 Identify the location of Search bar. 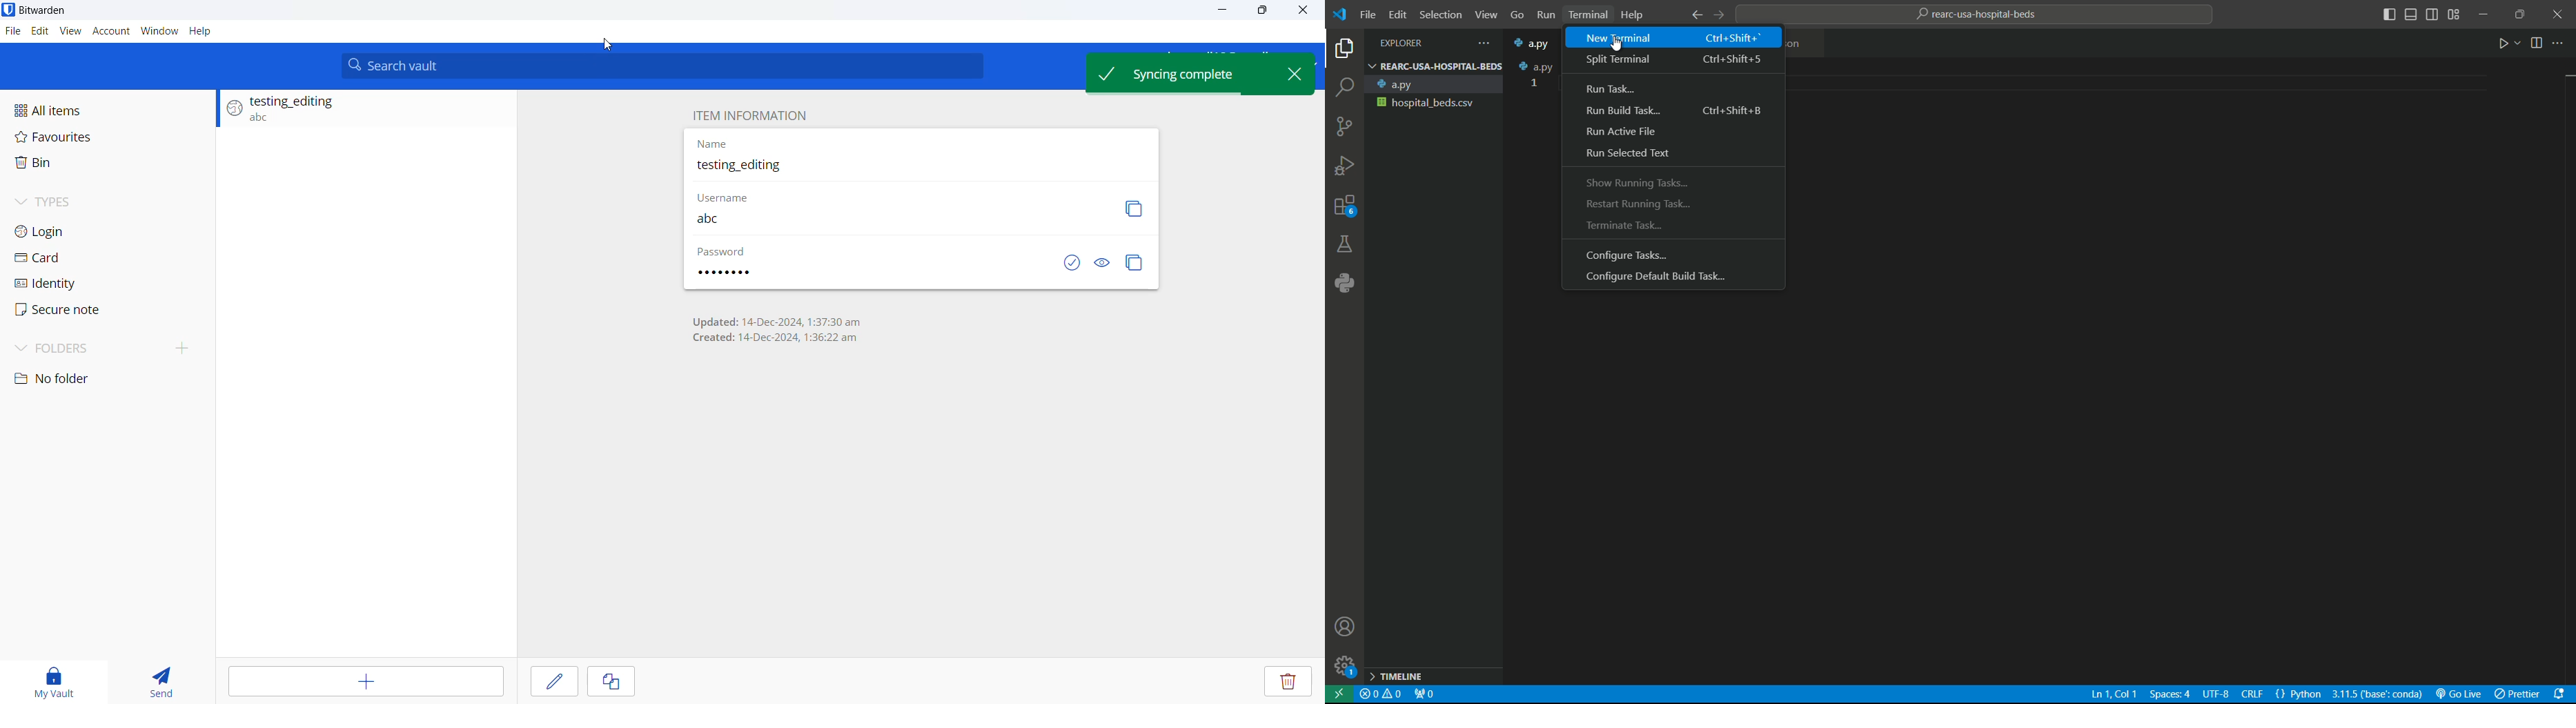
(663, 66).